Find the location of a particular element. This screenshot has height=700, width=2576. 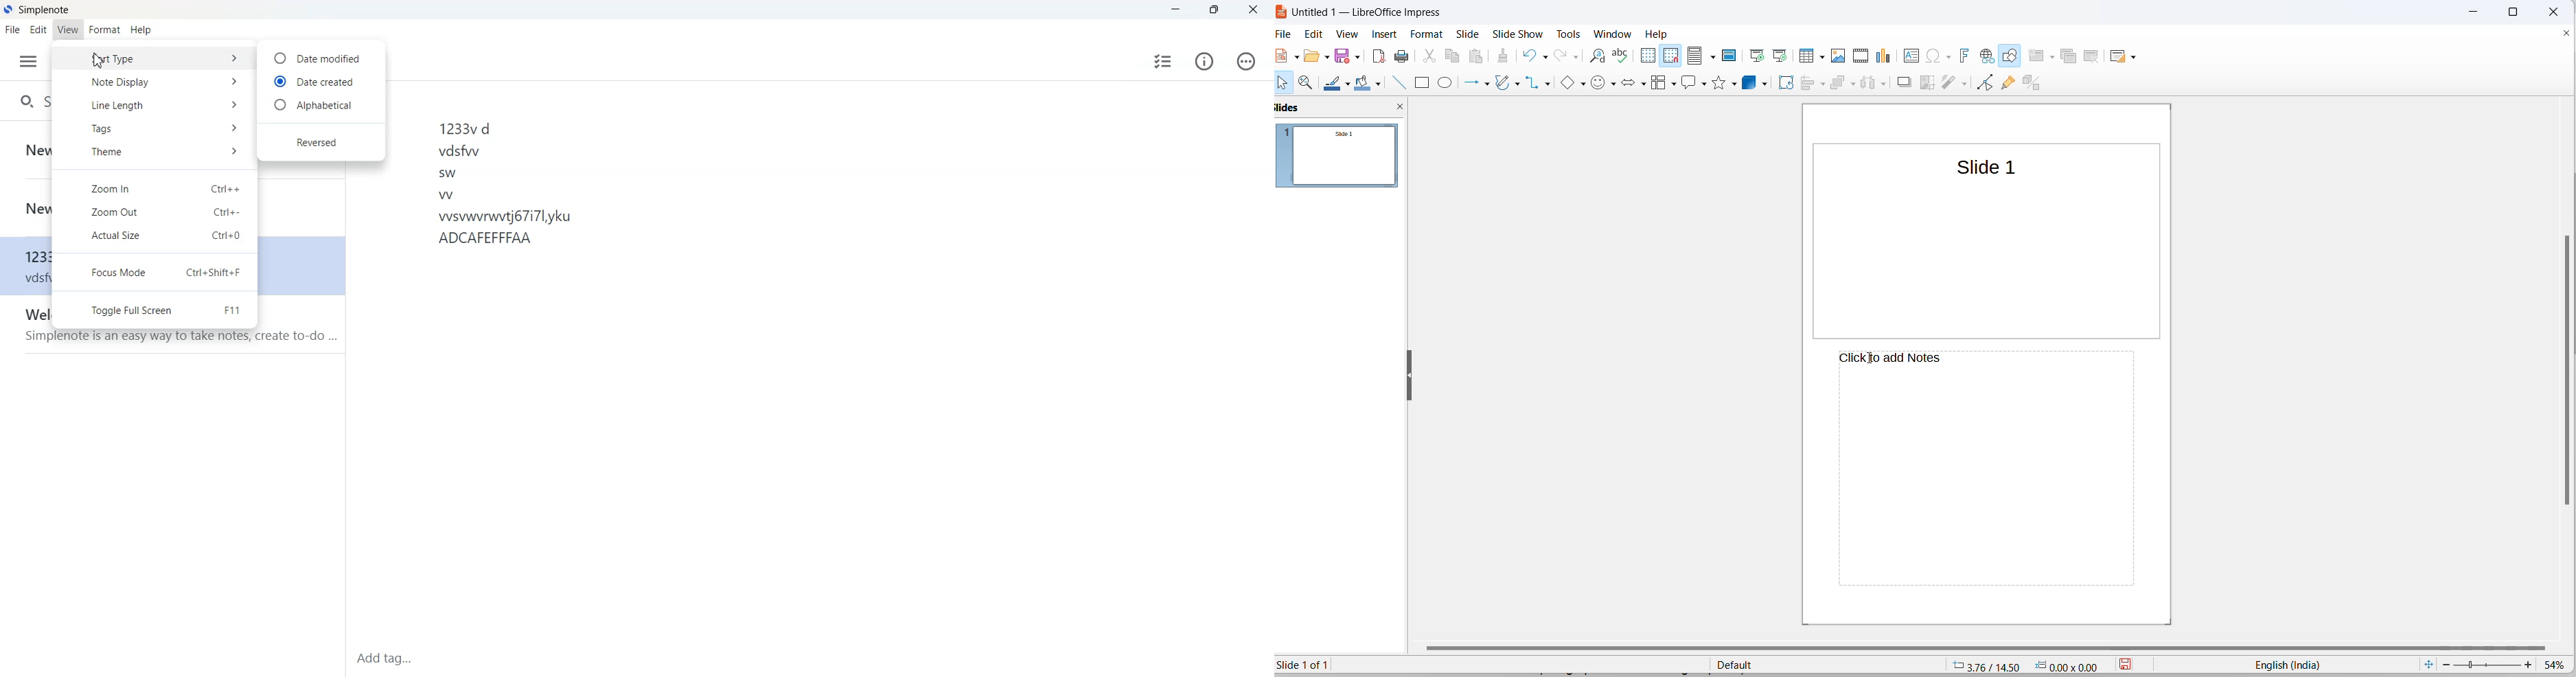

tools is located at coordinates (1570, 34).